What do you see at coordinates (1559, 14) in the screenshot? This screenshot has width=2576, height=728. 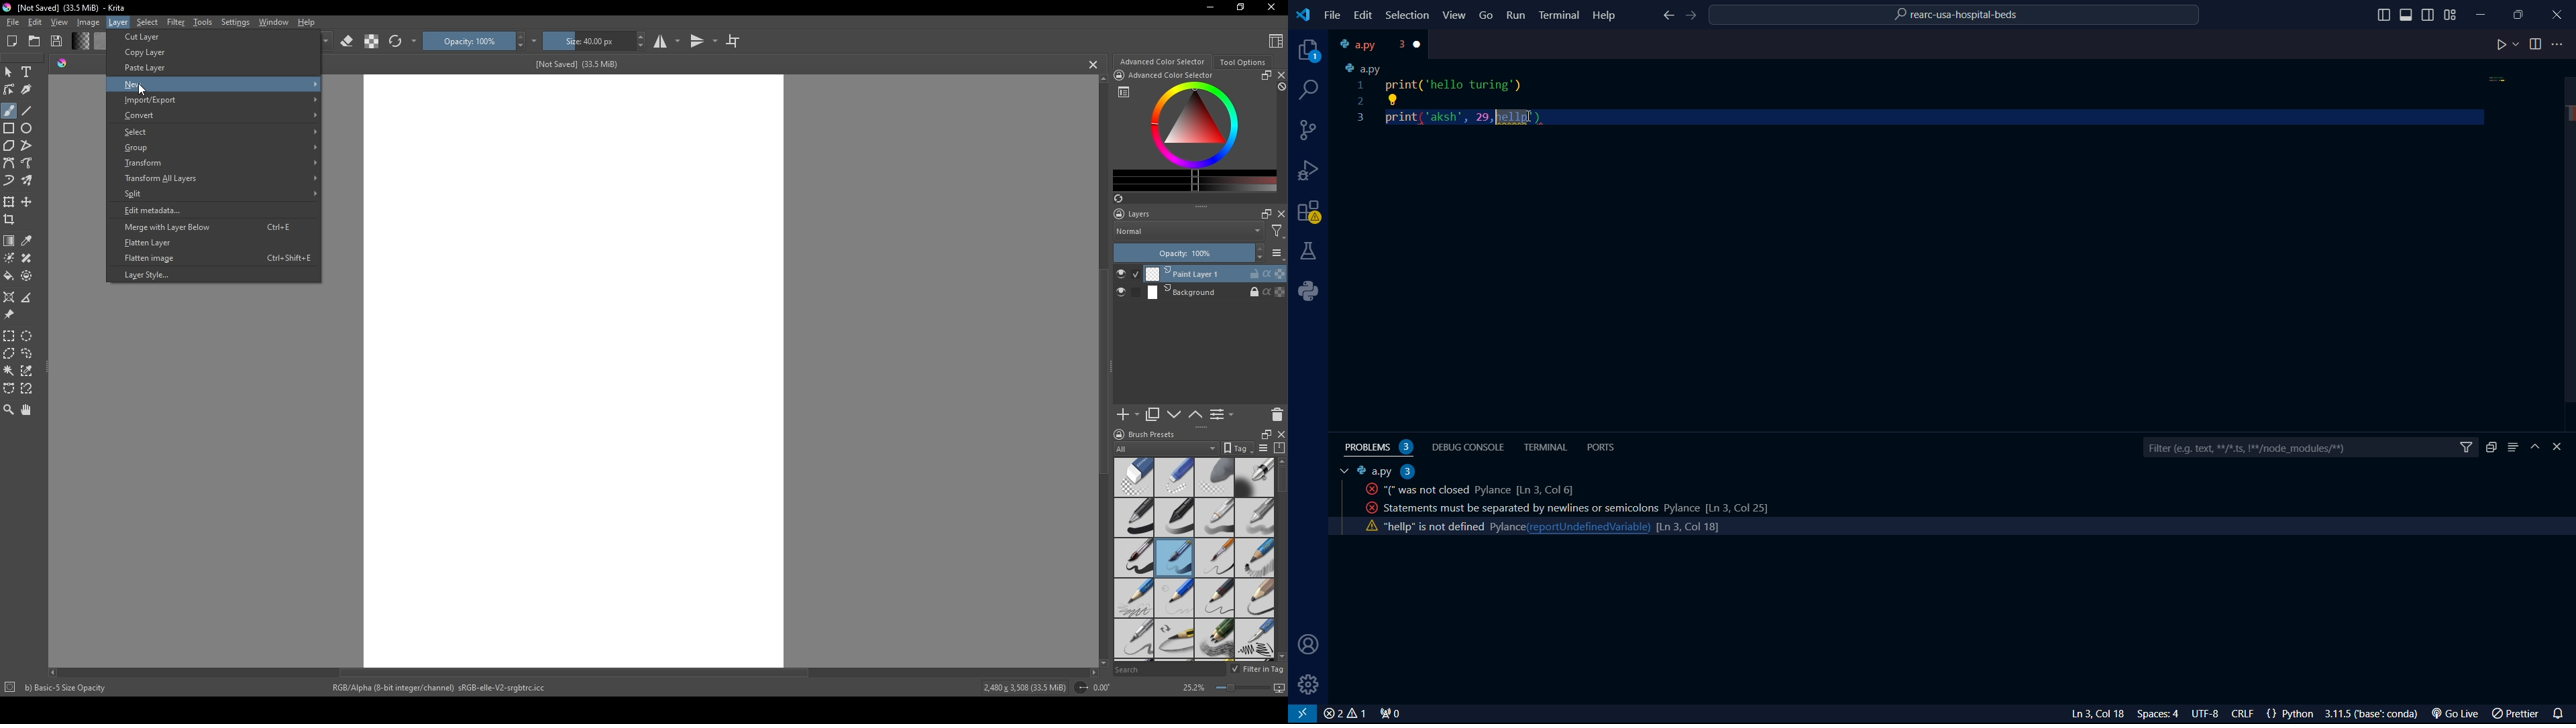 I see `Terminal` at bounding box center [1559, 14].